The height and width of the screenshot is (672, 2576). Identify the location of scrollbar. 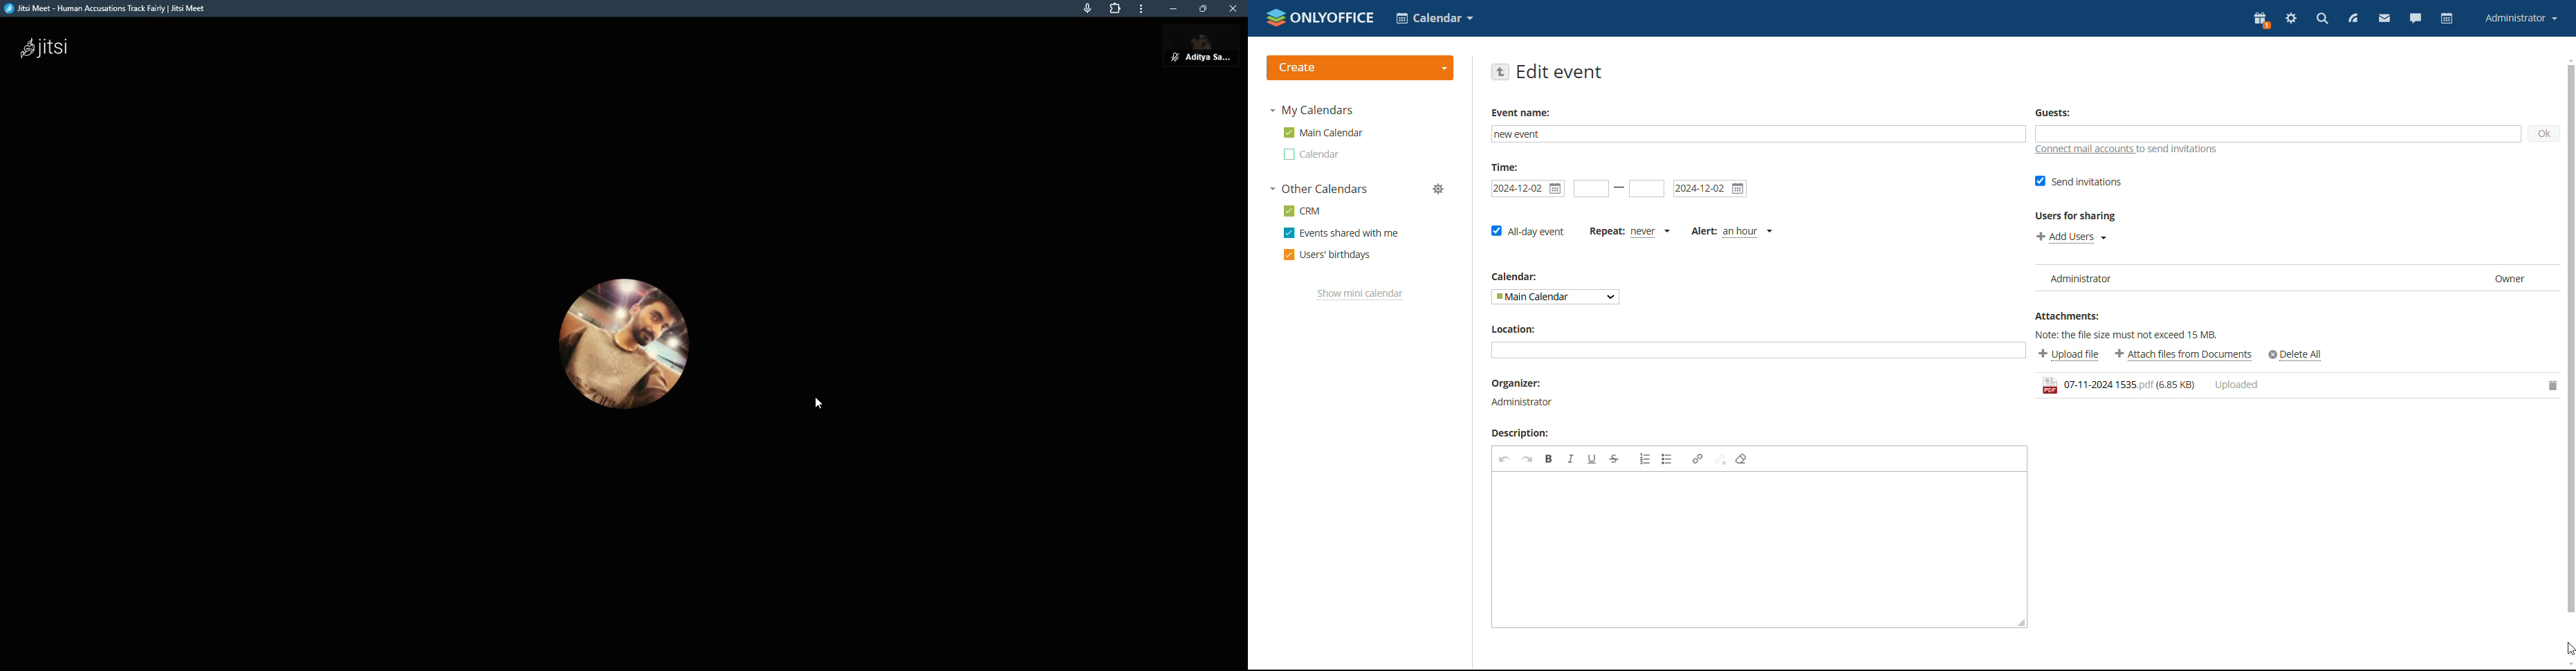
(2570, 340).